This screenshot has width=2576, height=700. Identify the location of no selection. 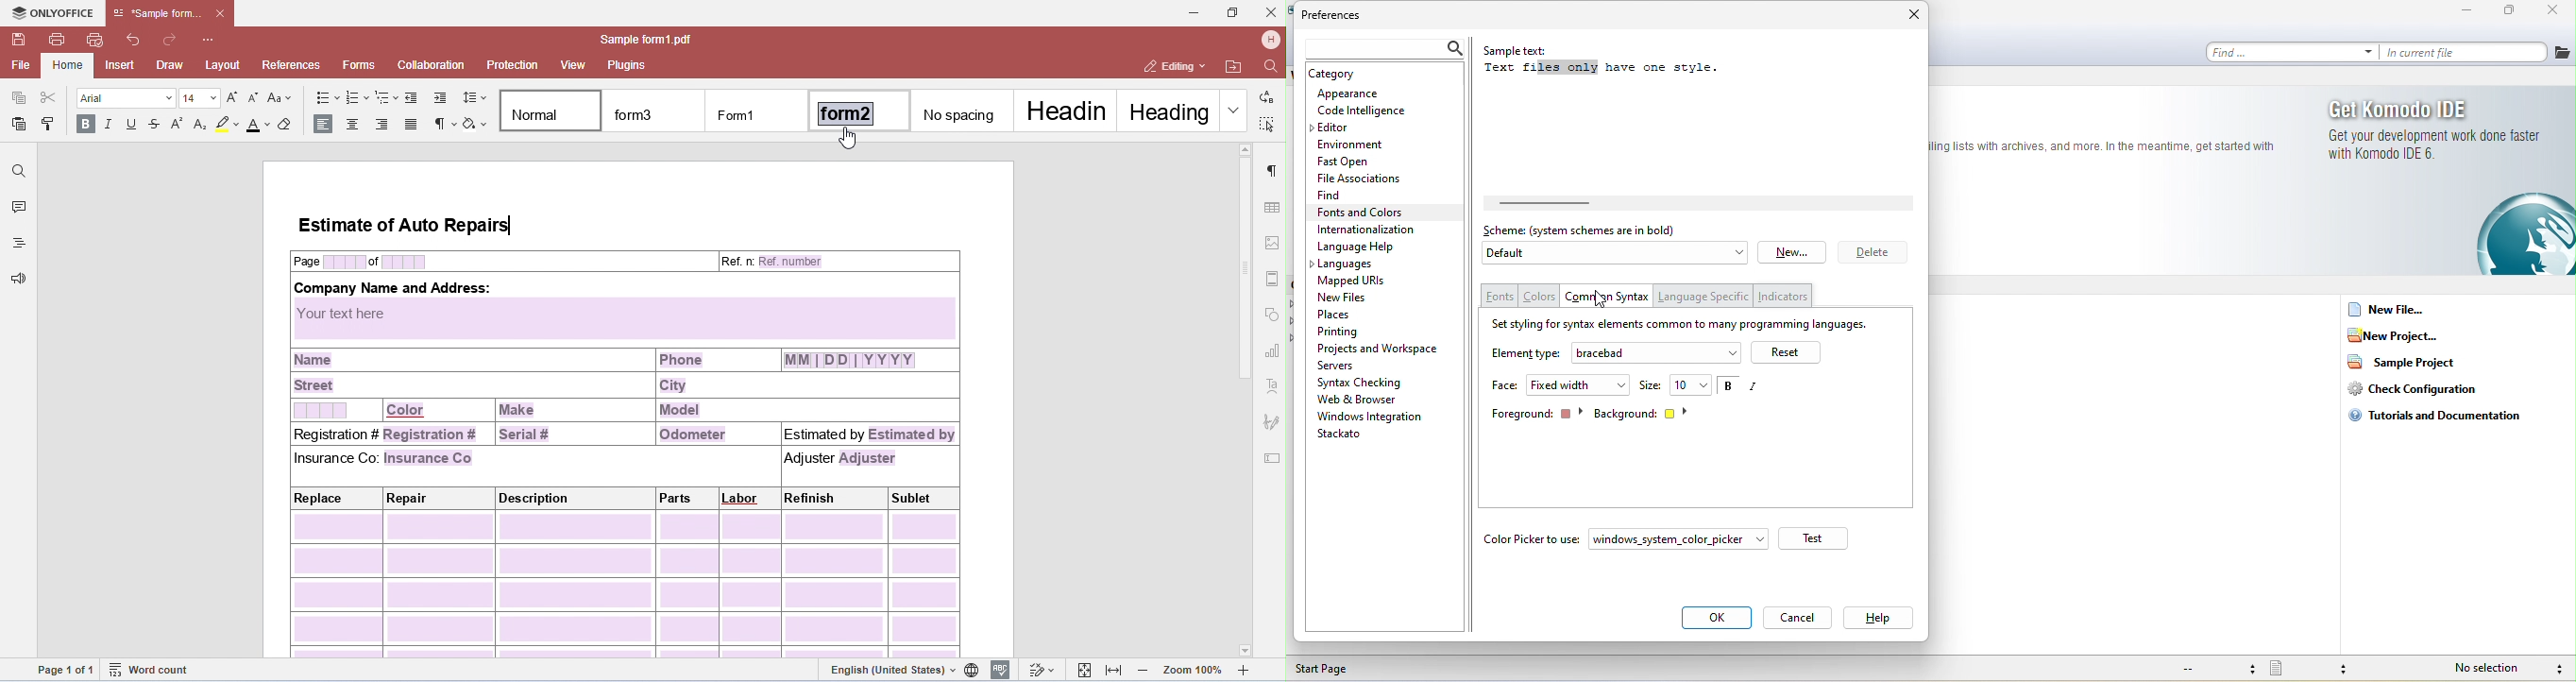
(2489, 667).